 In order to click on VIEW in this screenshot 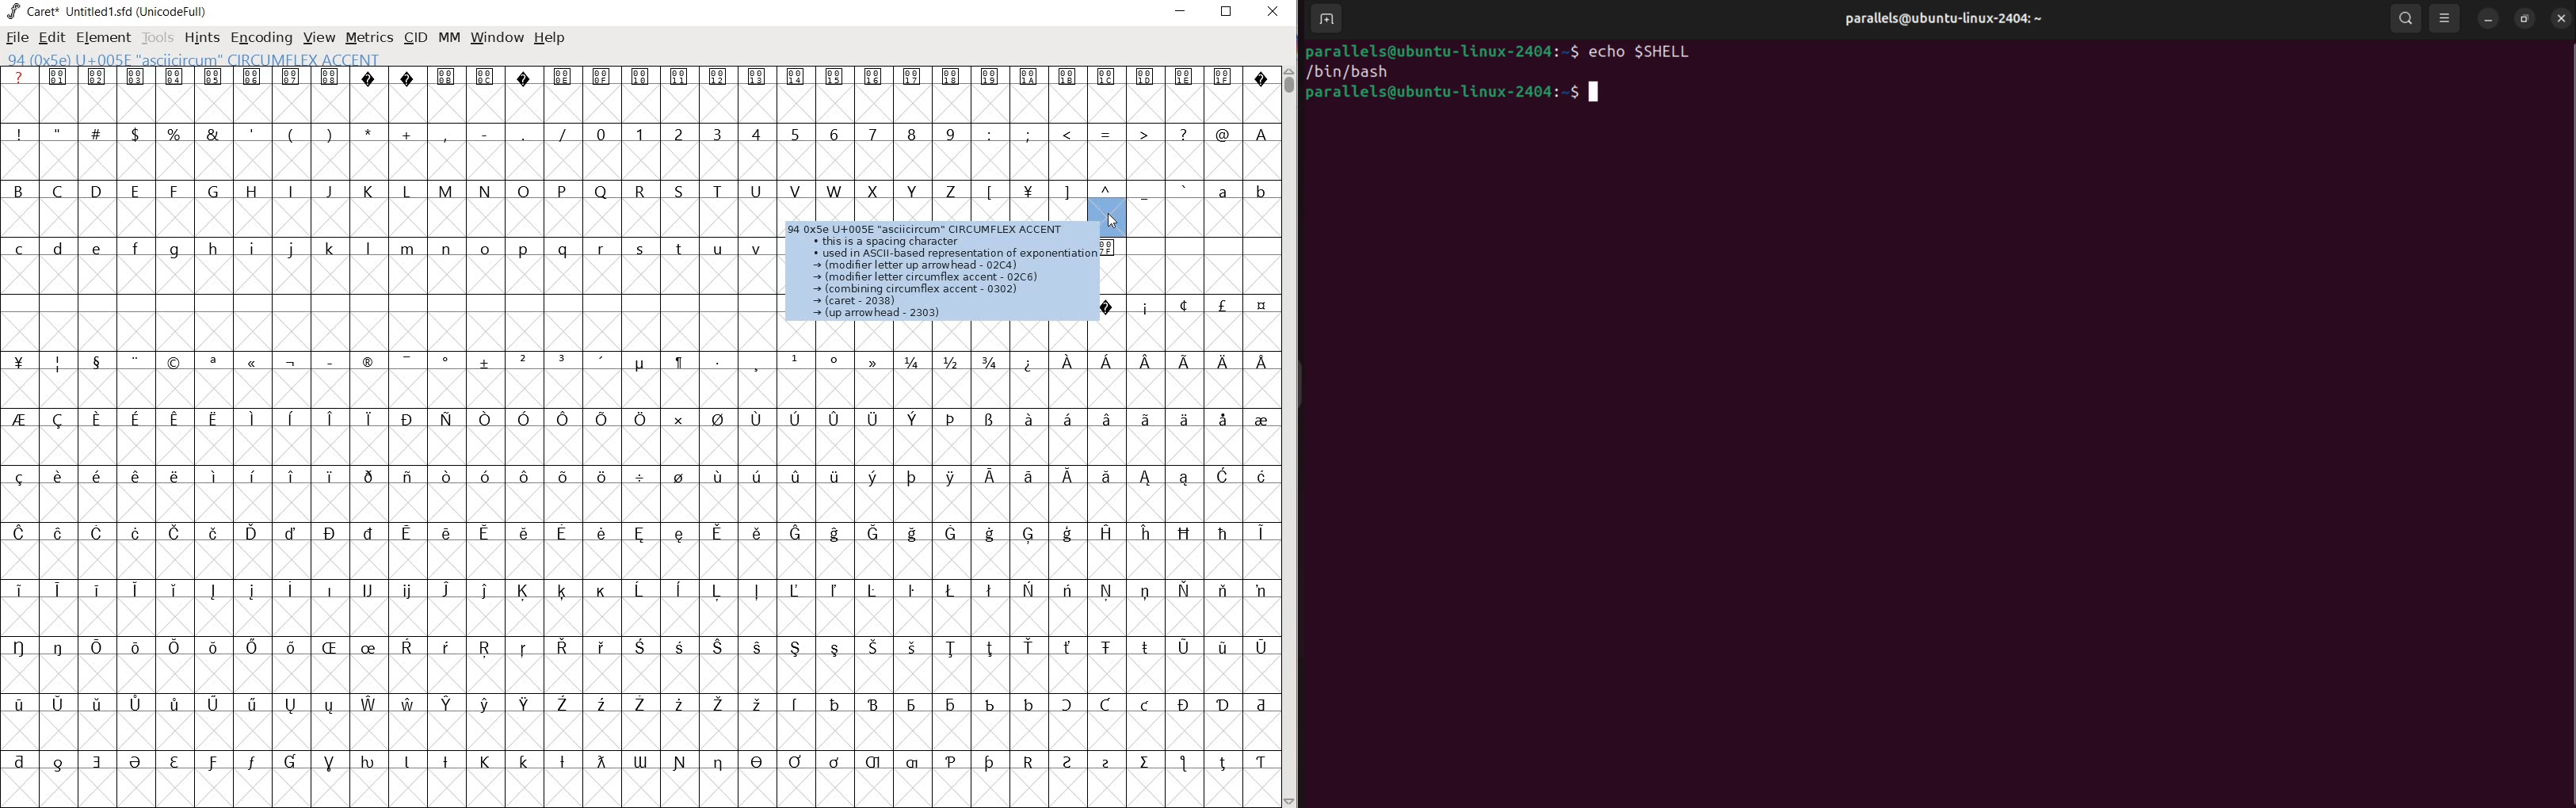, I will do `click(319, 38)`.